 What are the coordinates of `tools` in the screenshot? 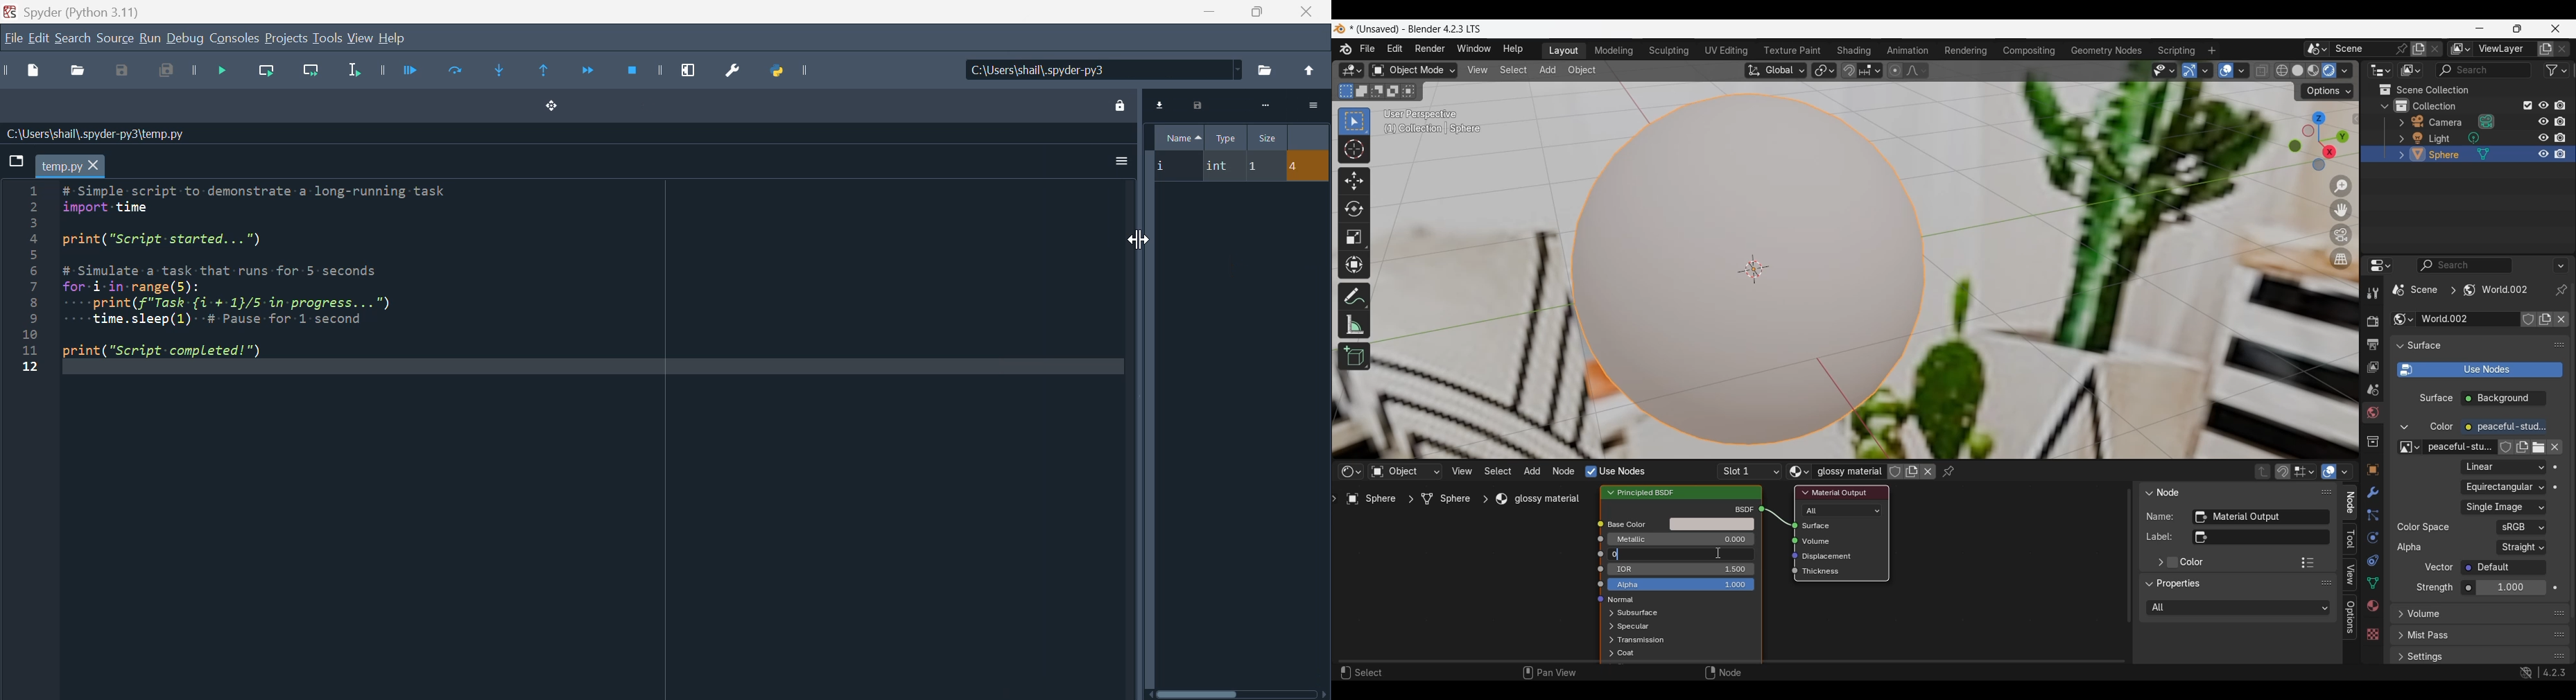 It's located at (327, 37).